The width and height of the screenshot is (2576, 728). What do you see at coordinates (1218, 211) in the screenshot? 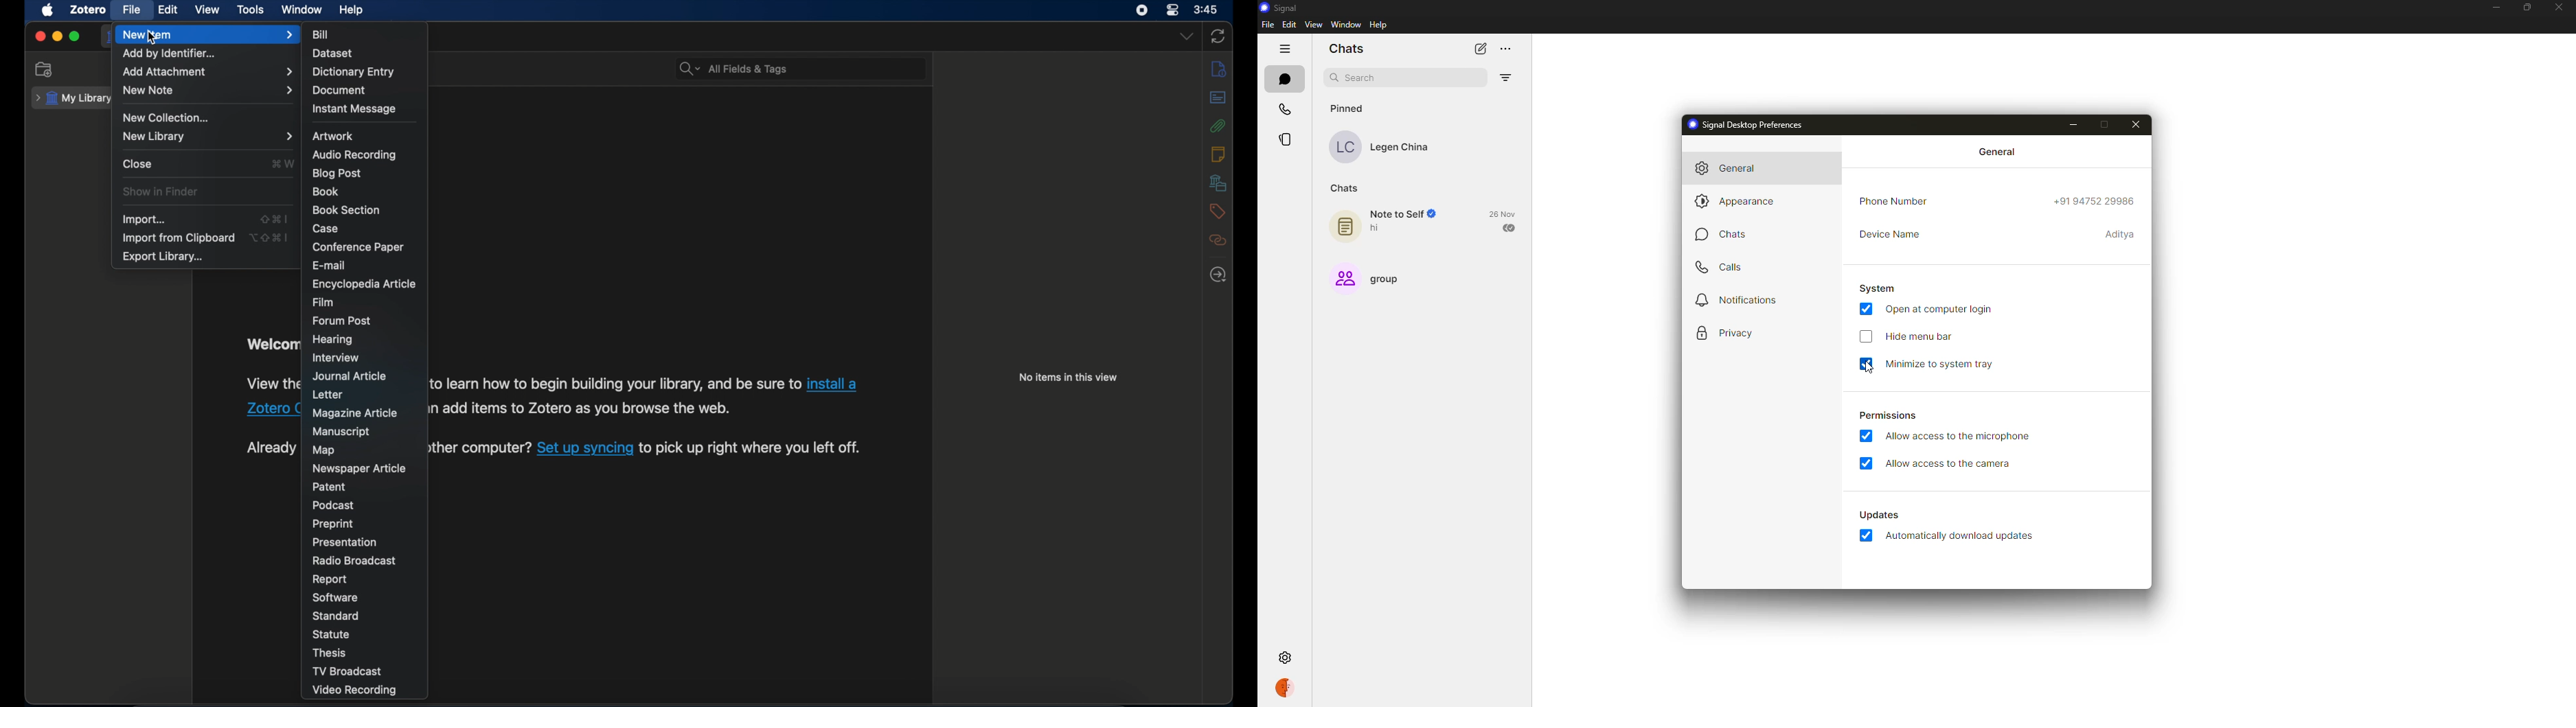
I see `tags` at bounding box center [1218, 211].